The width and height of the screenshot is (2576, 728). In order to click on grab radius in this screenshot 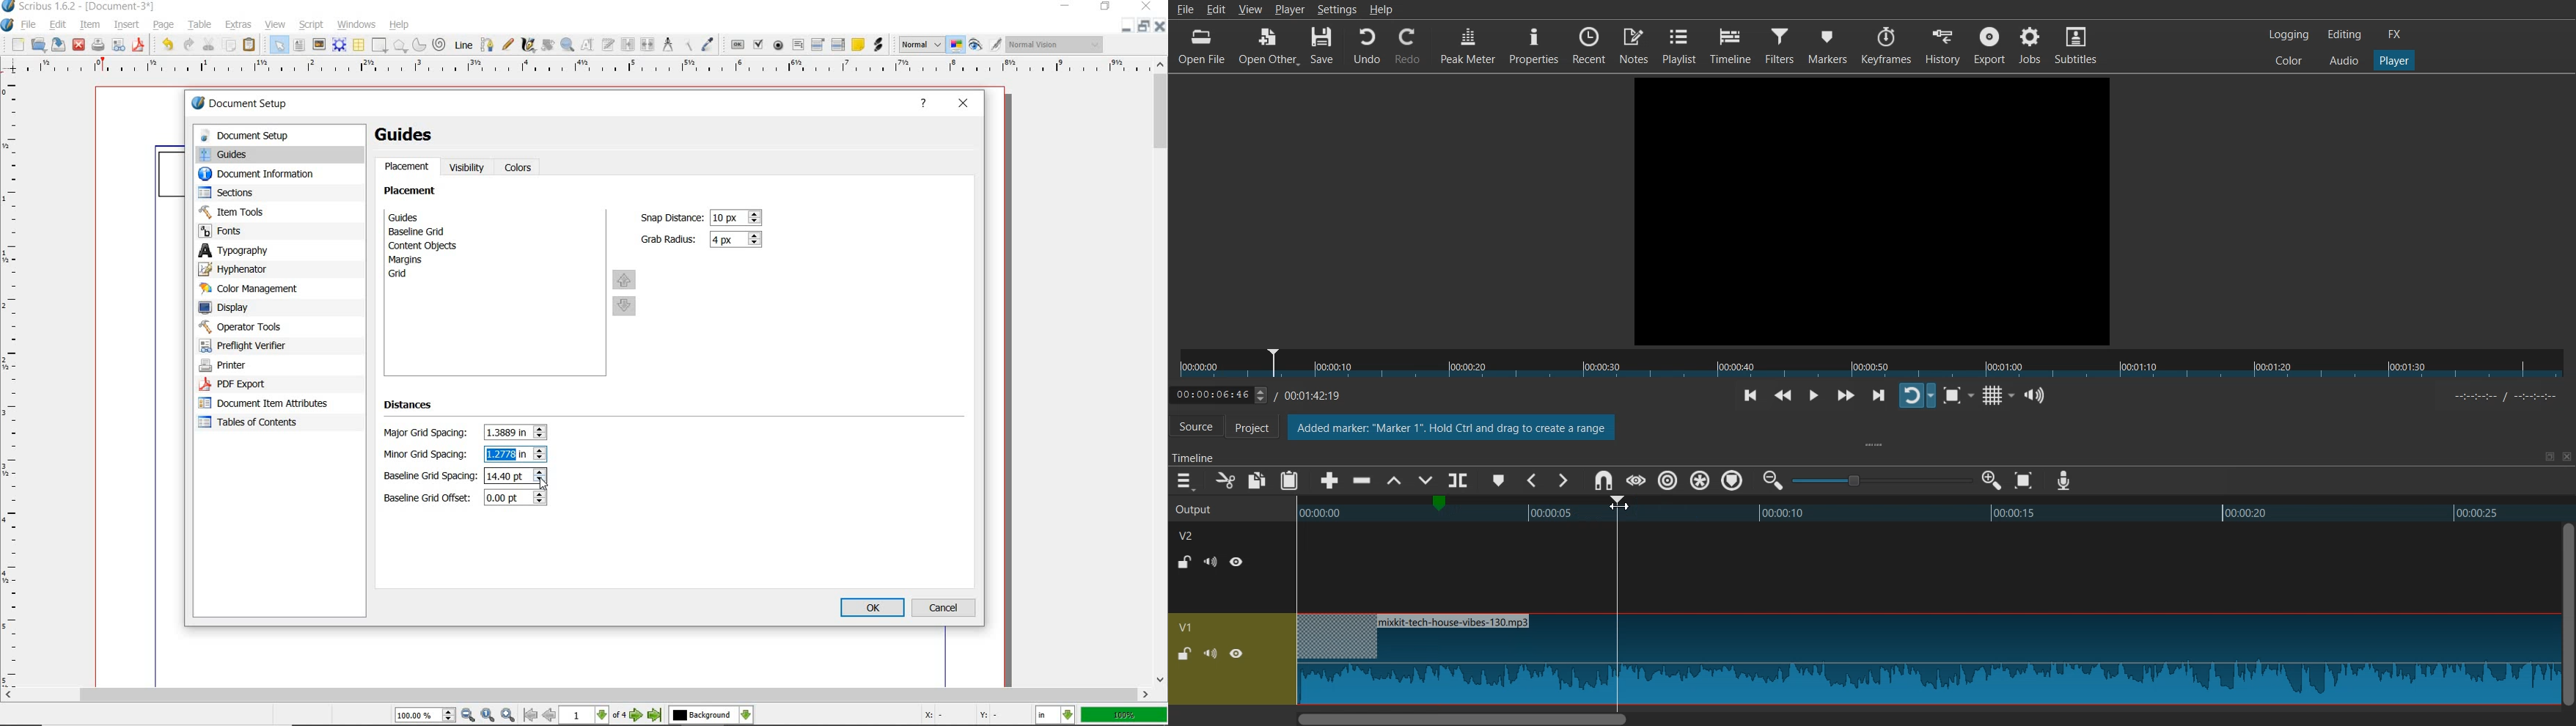, I will do `click(738, 240)`.